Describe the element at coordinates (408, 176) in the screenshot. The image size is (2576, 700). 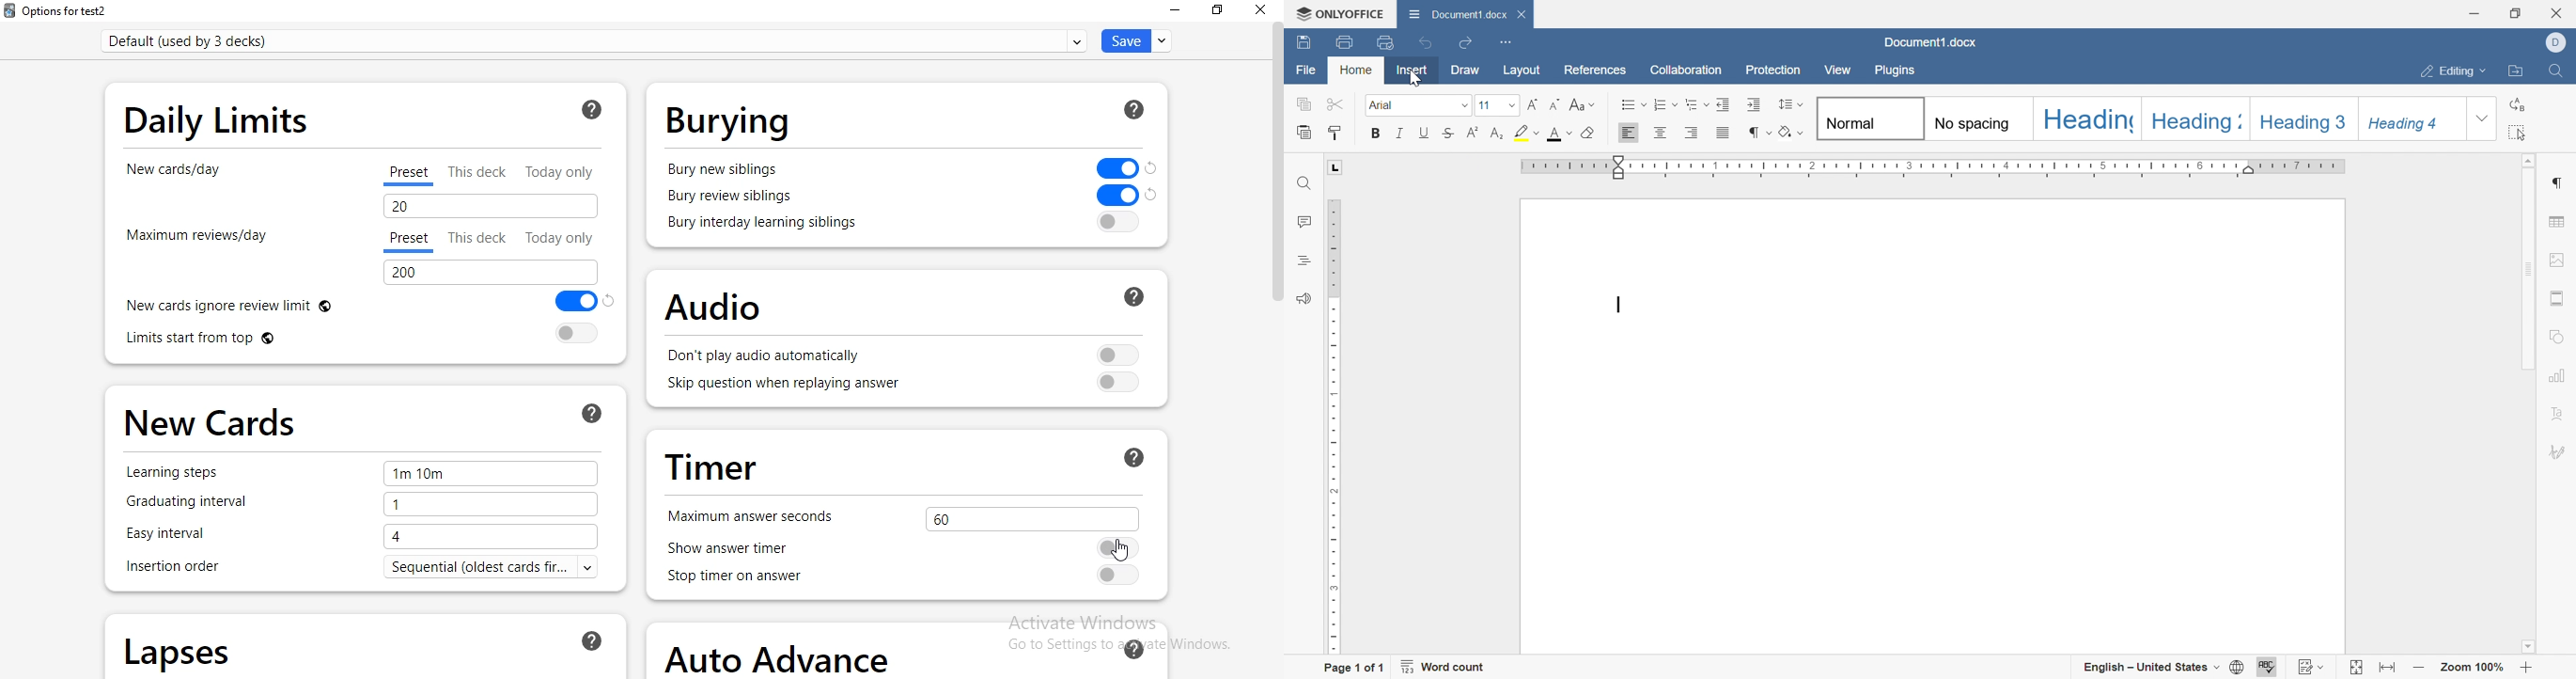
I see `preset` at that location.